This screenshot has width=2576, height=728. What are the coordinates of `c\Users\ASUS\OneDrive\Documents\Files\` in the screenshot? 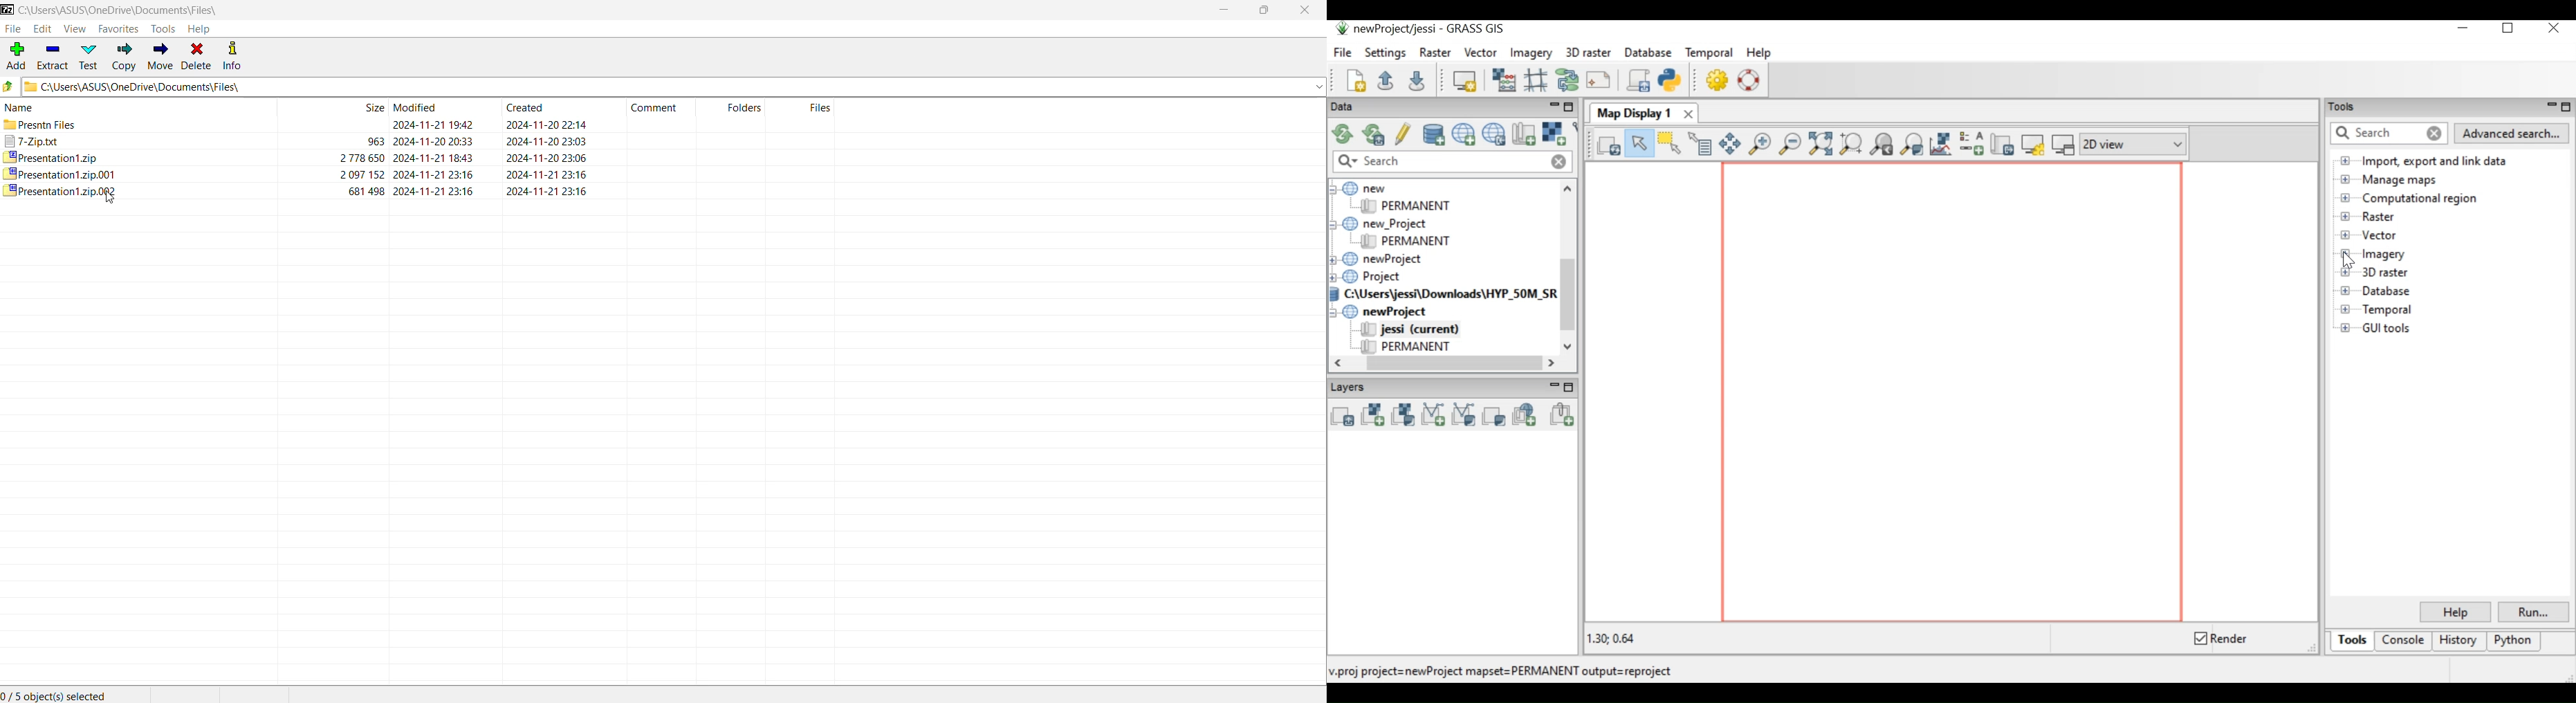 It's located at (675, 87).